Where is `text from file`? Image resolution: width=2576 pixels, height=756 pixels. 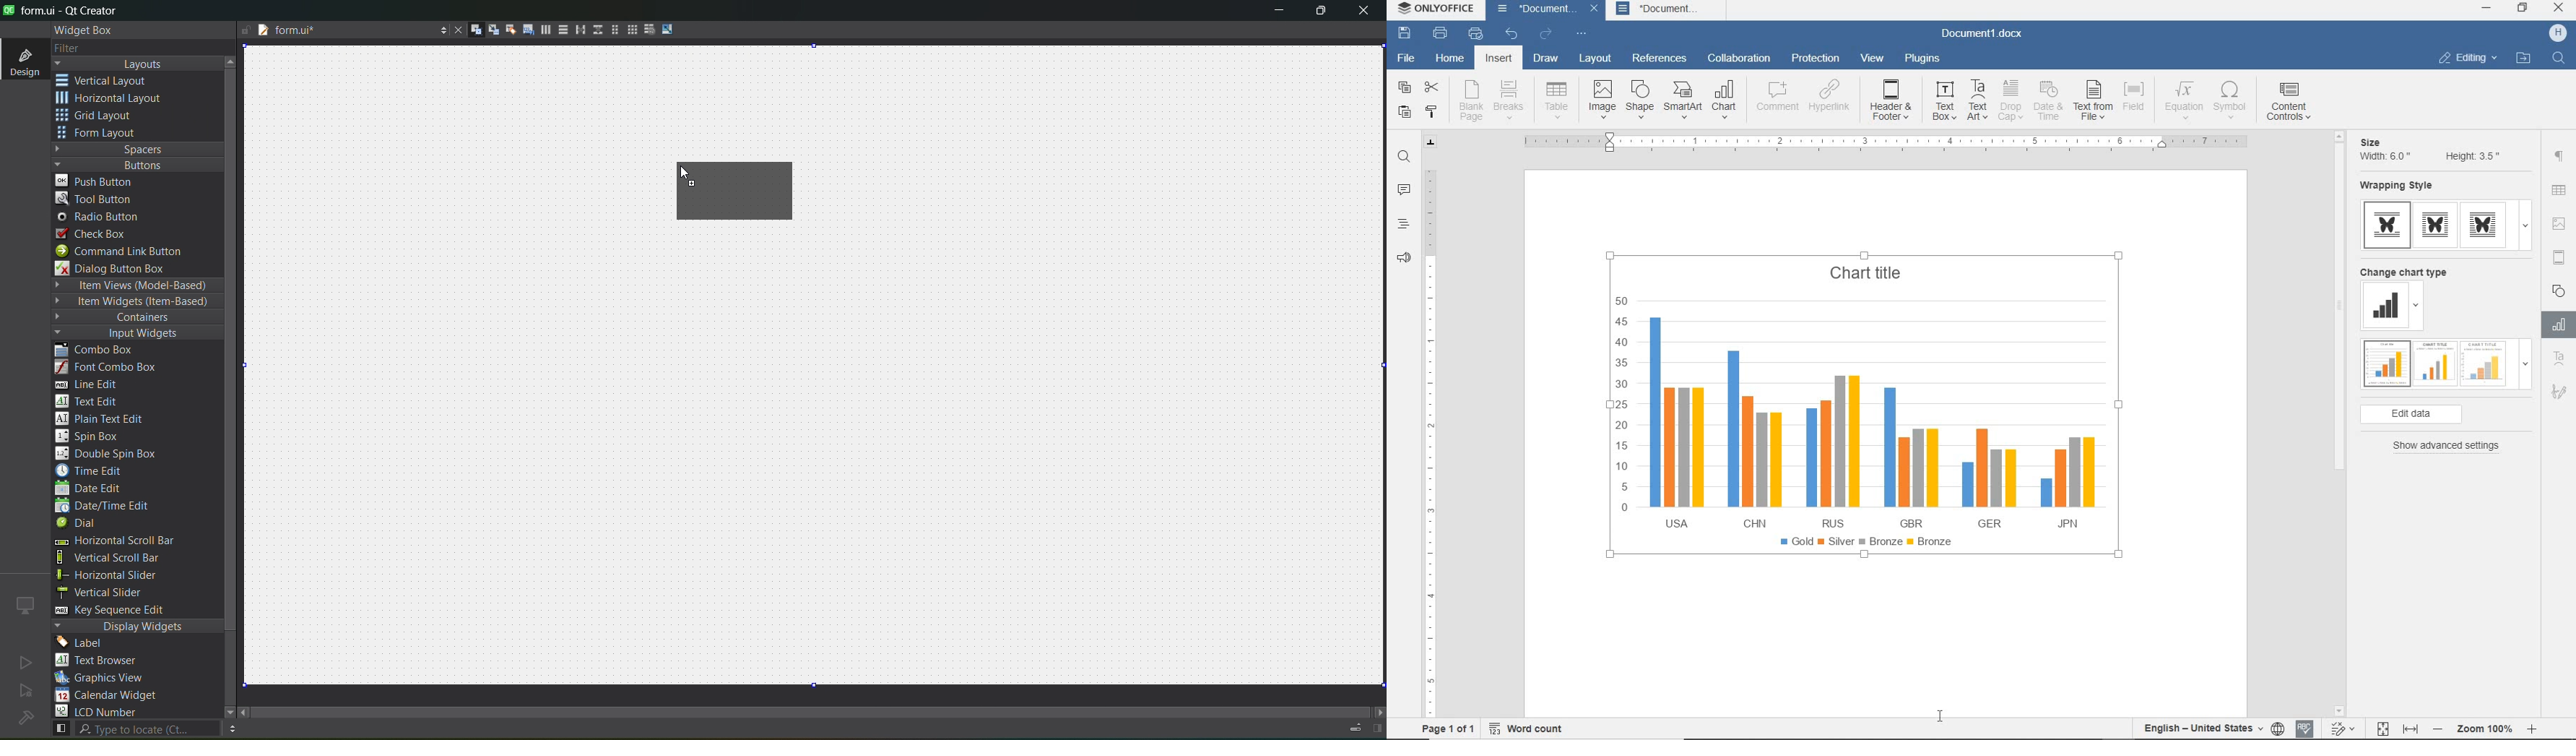 text from file is located at coordinates (2094, 101).